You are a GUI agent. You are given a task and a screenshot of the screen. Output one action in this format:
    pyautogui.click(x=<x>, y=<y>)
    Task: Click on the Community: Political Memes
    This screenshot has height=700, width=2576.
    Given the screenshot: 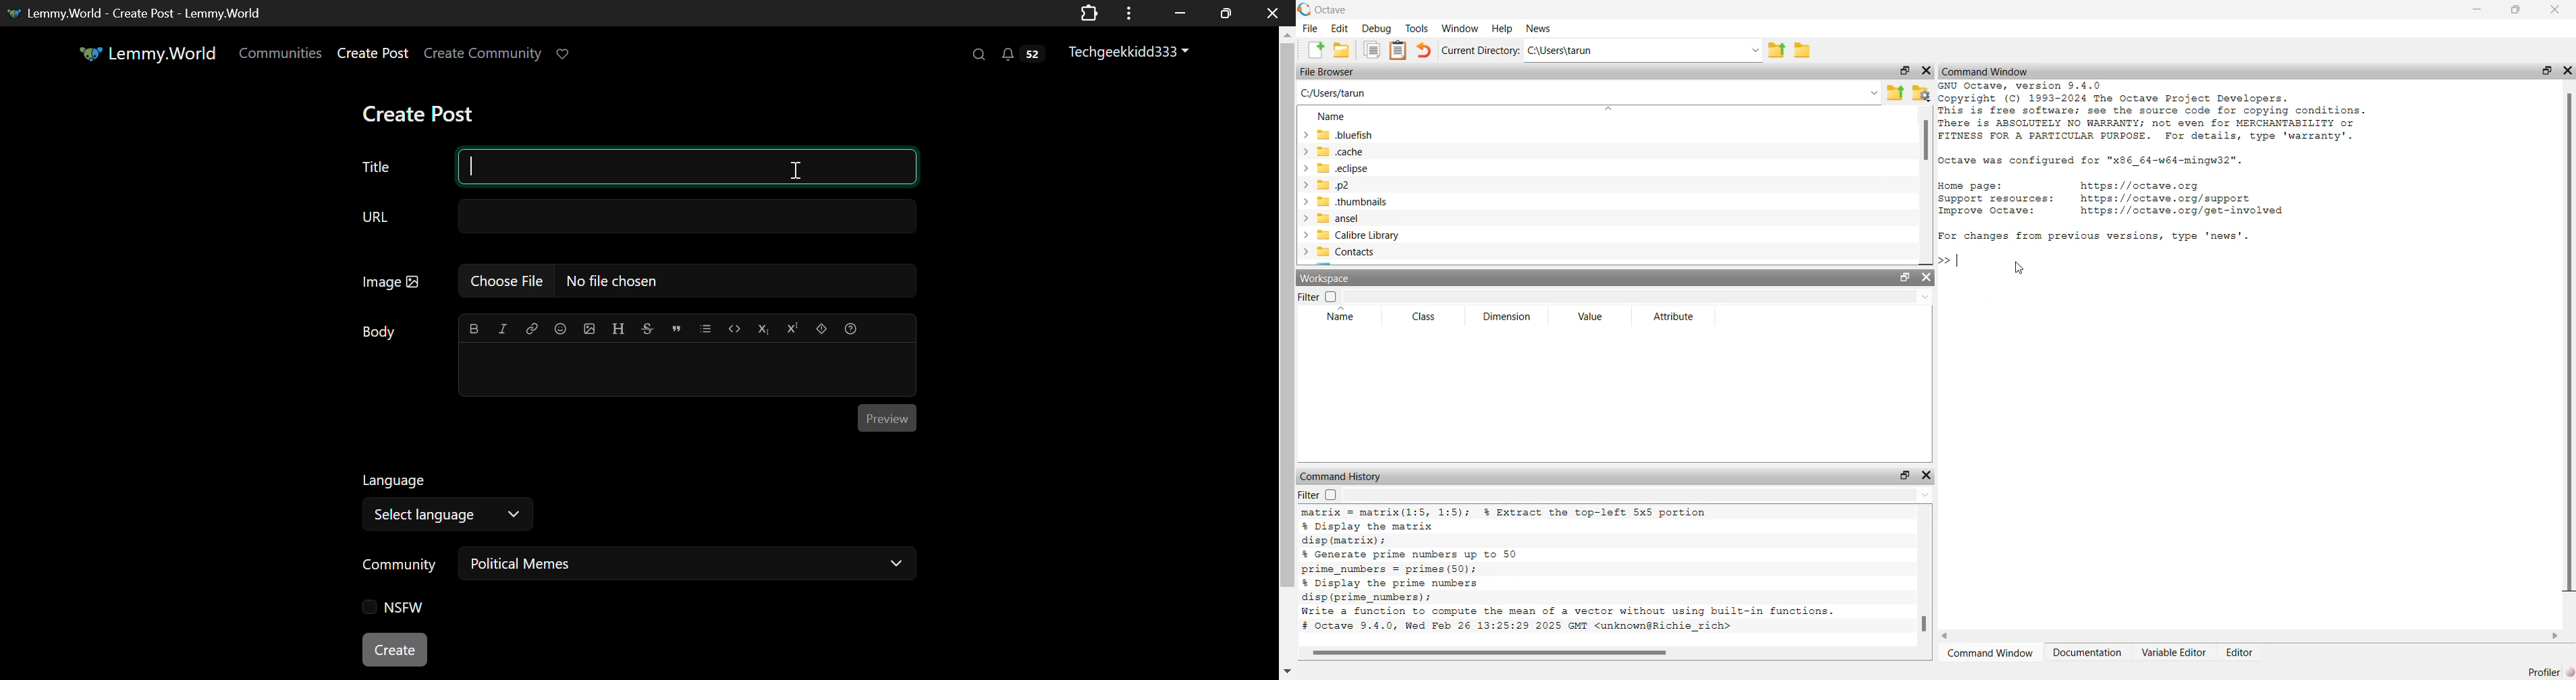 What is the action you would take?
    pyautogui.click(x=640, y=566)
    